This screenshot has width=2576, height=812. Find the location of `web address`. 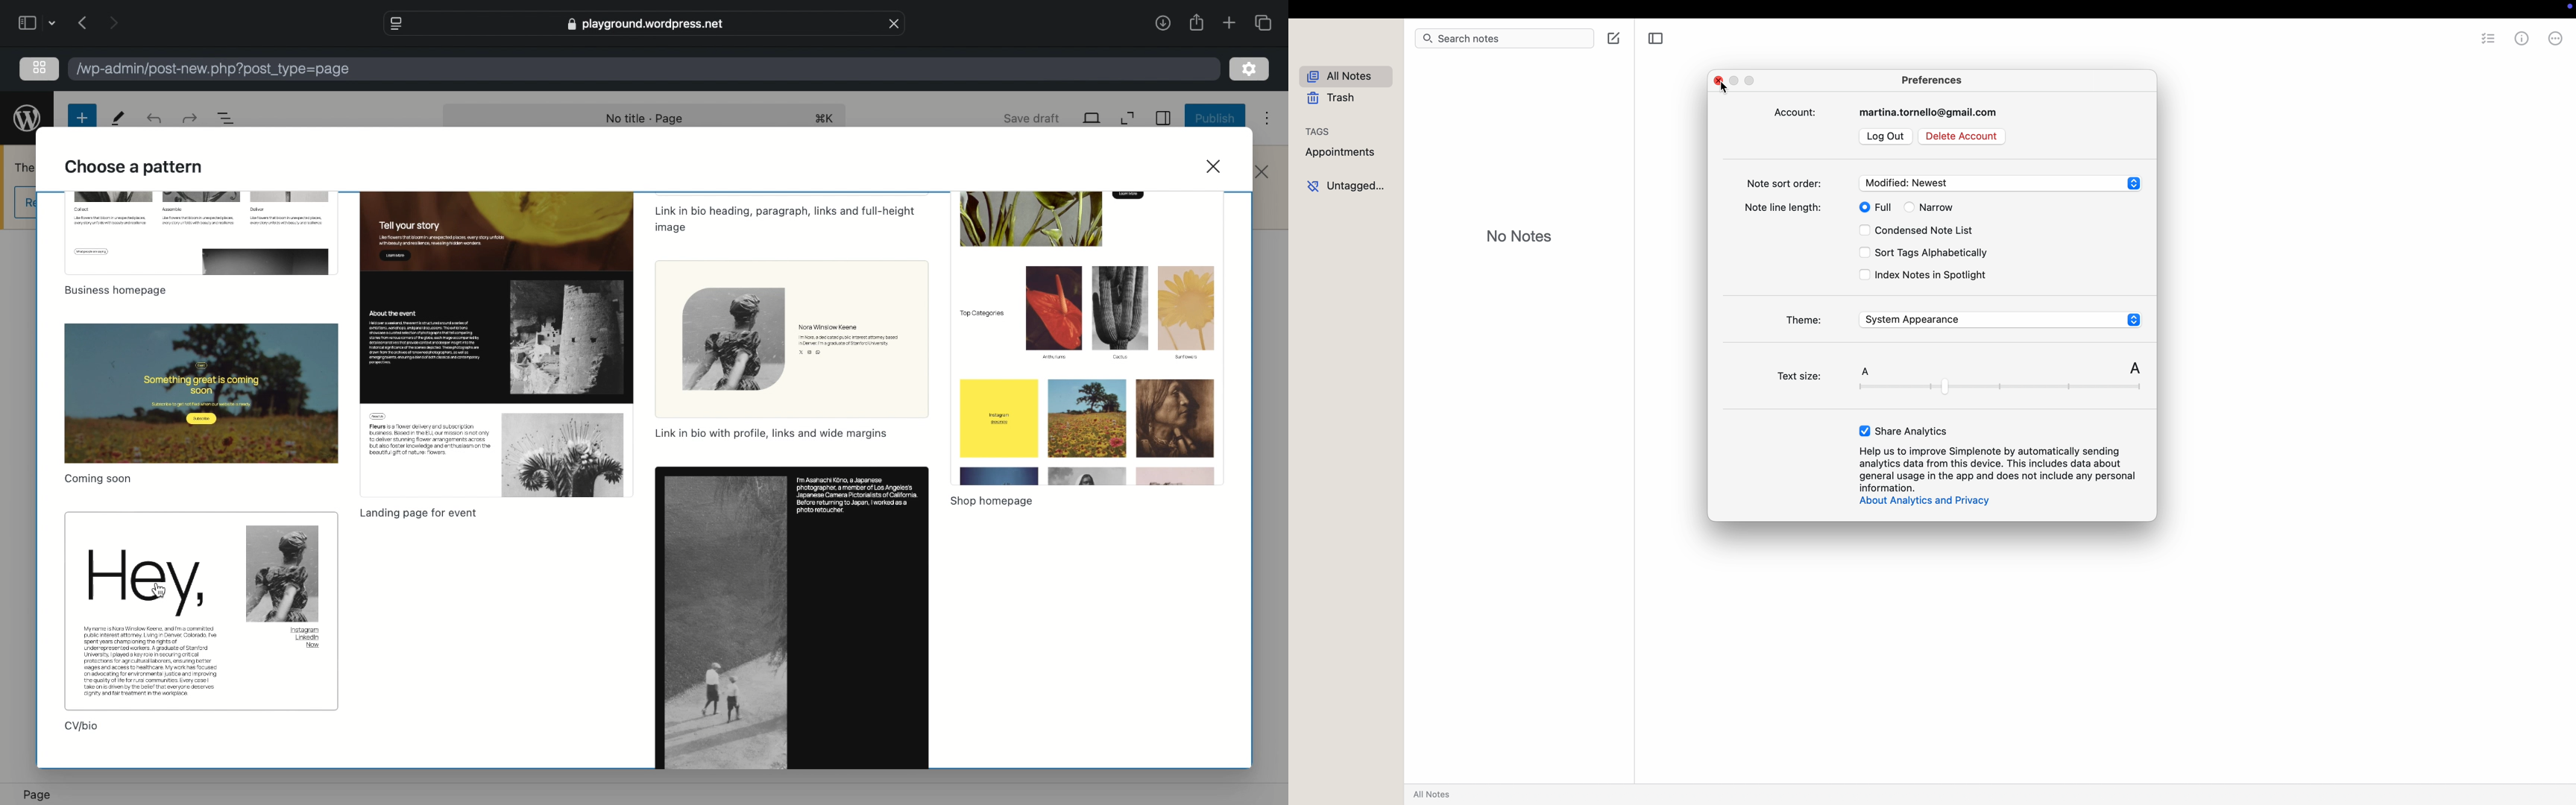

web address is located at coordinates (645, 24).